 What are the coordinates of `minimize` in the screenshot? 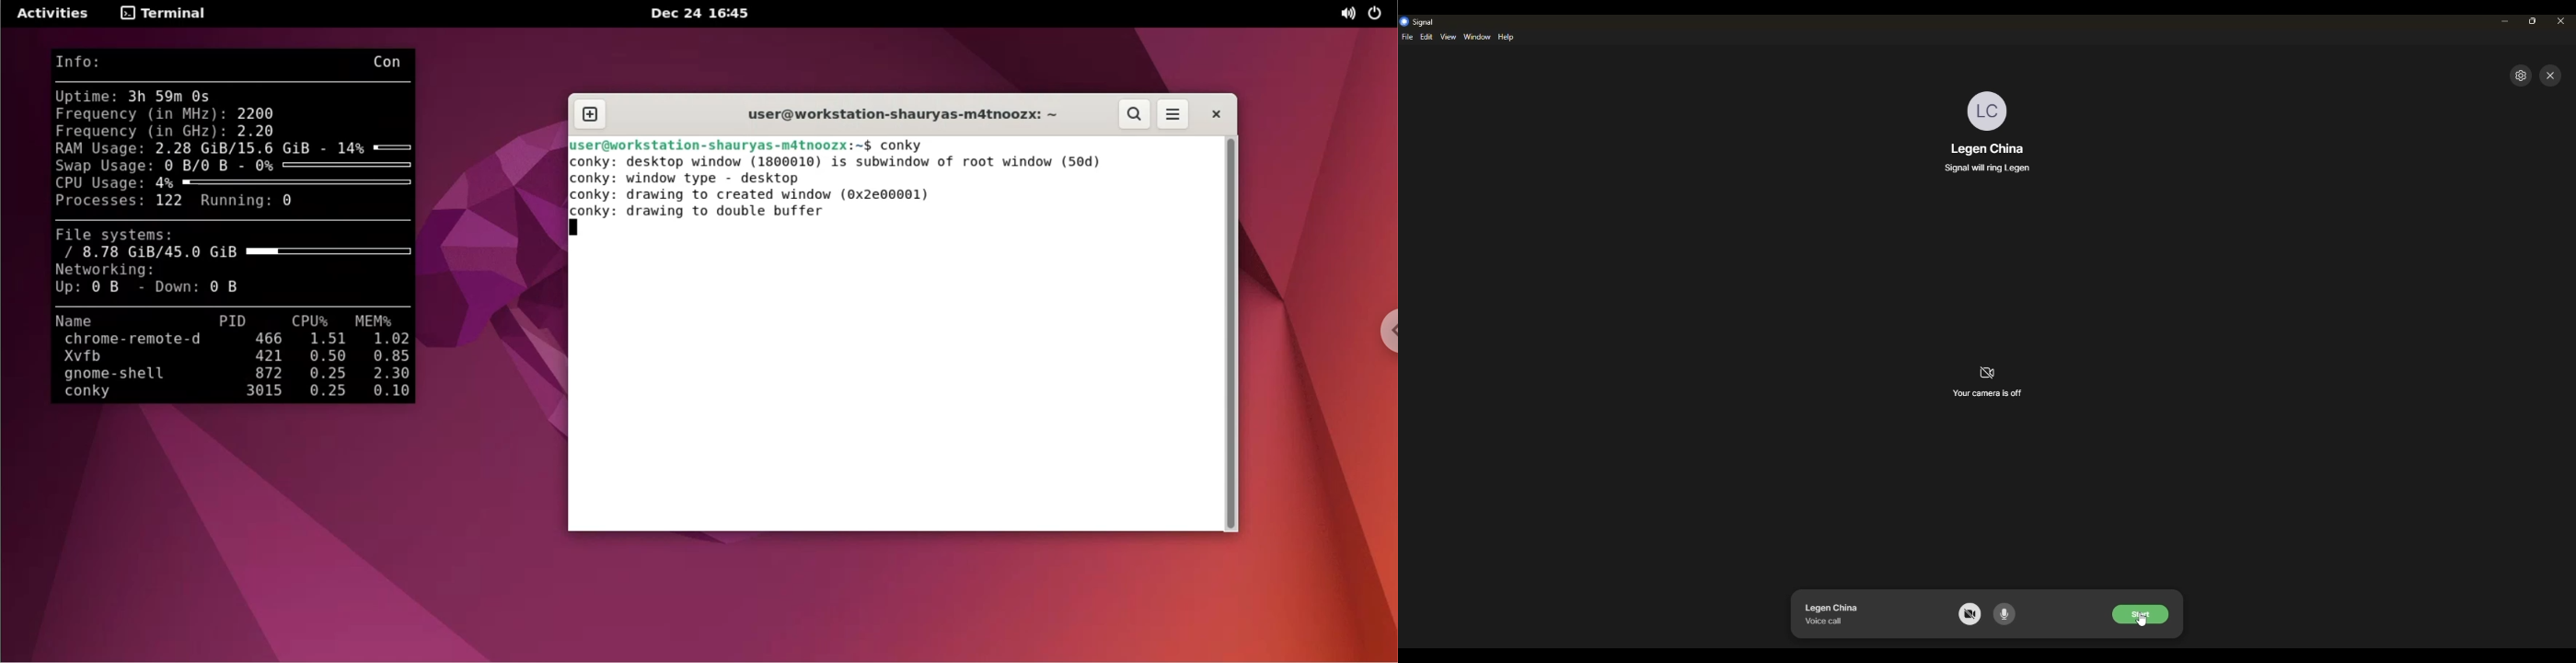 It's located at (2505, 21).